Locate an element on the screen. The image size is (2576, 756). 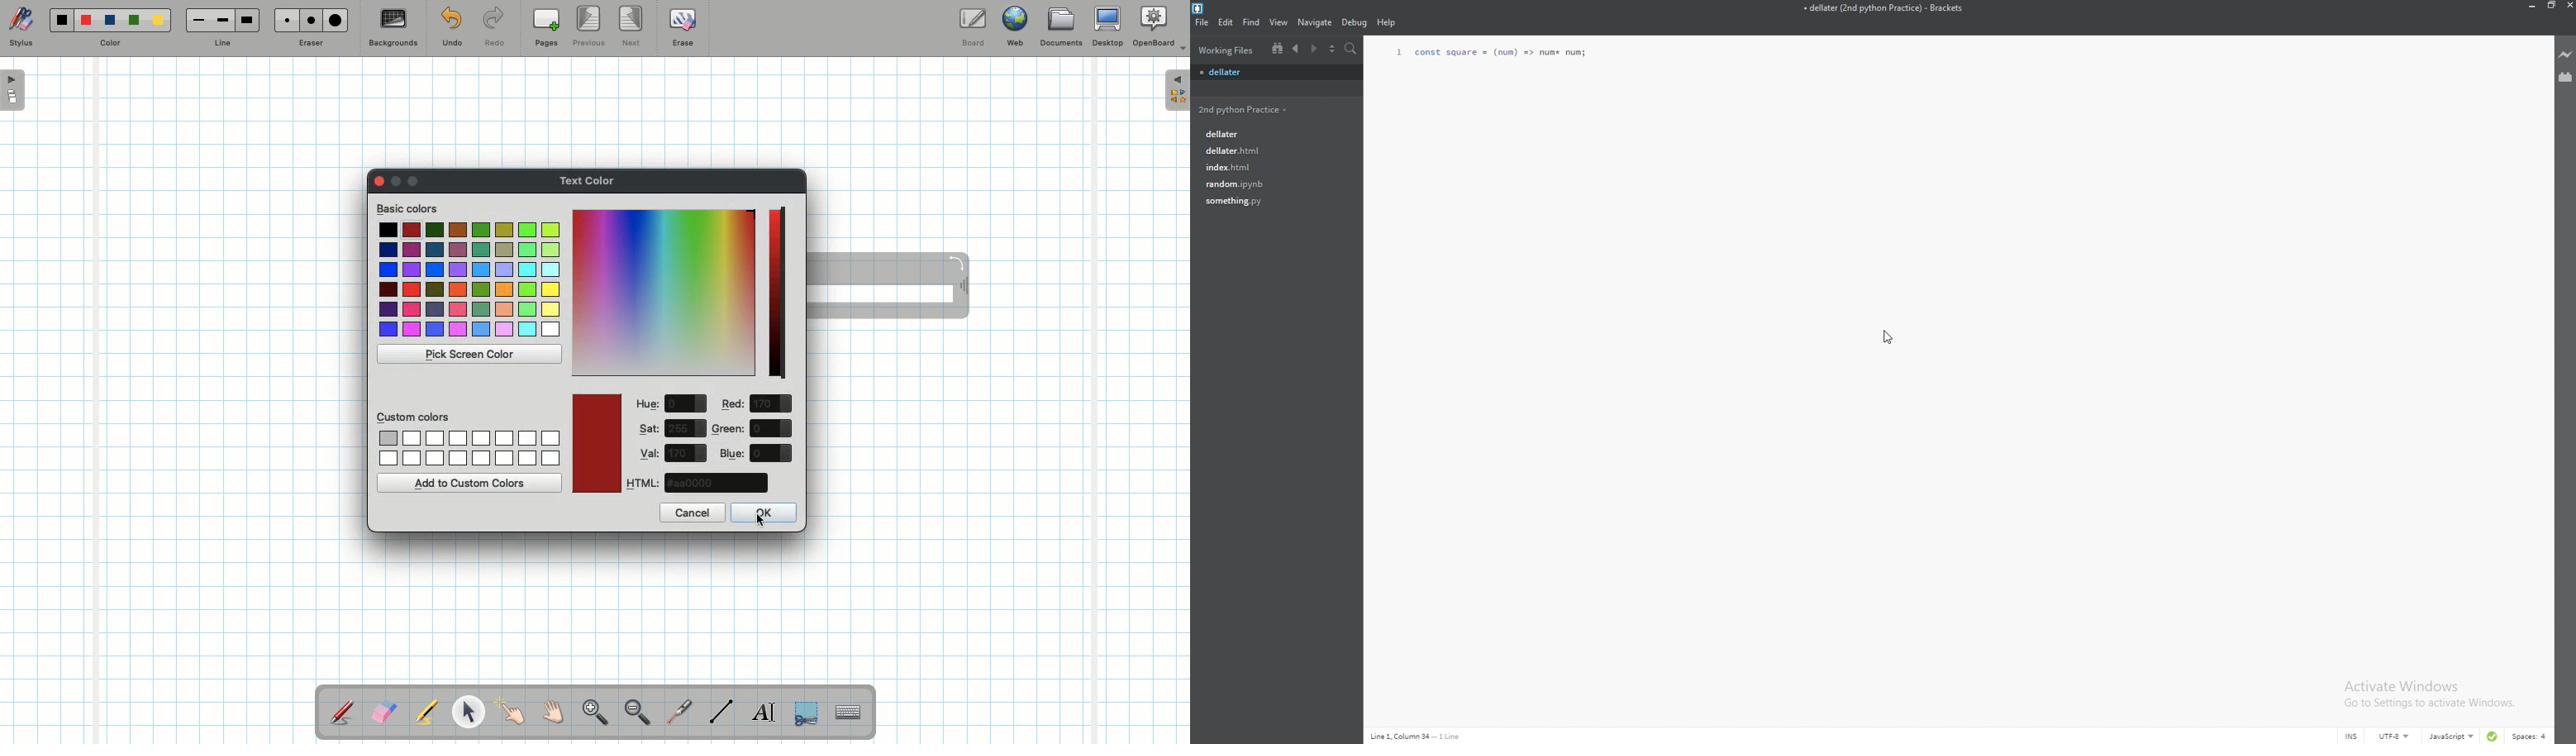
Pages is located at coordinates (546, 29).